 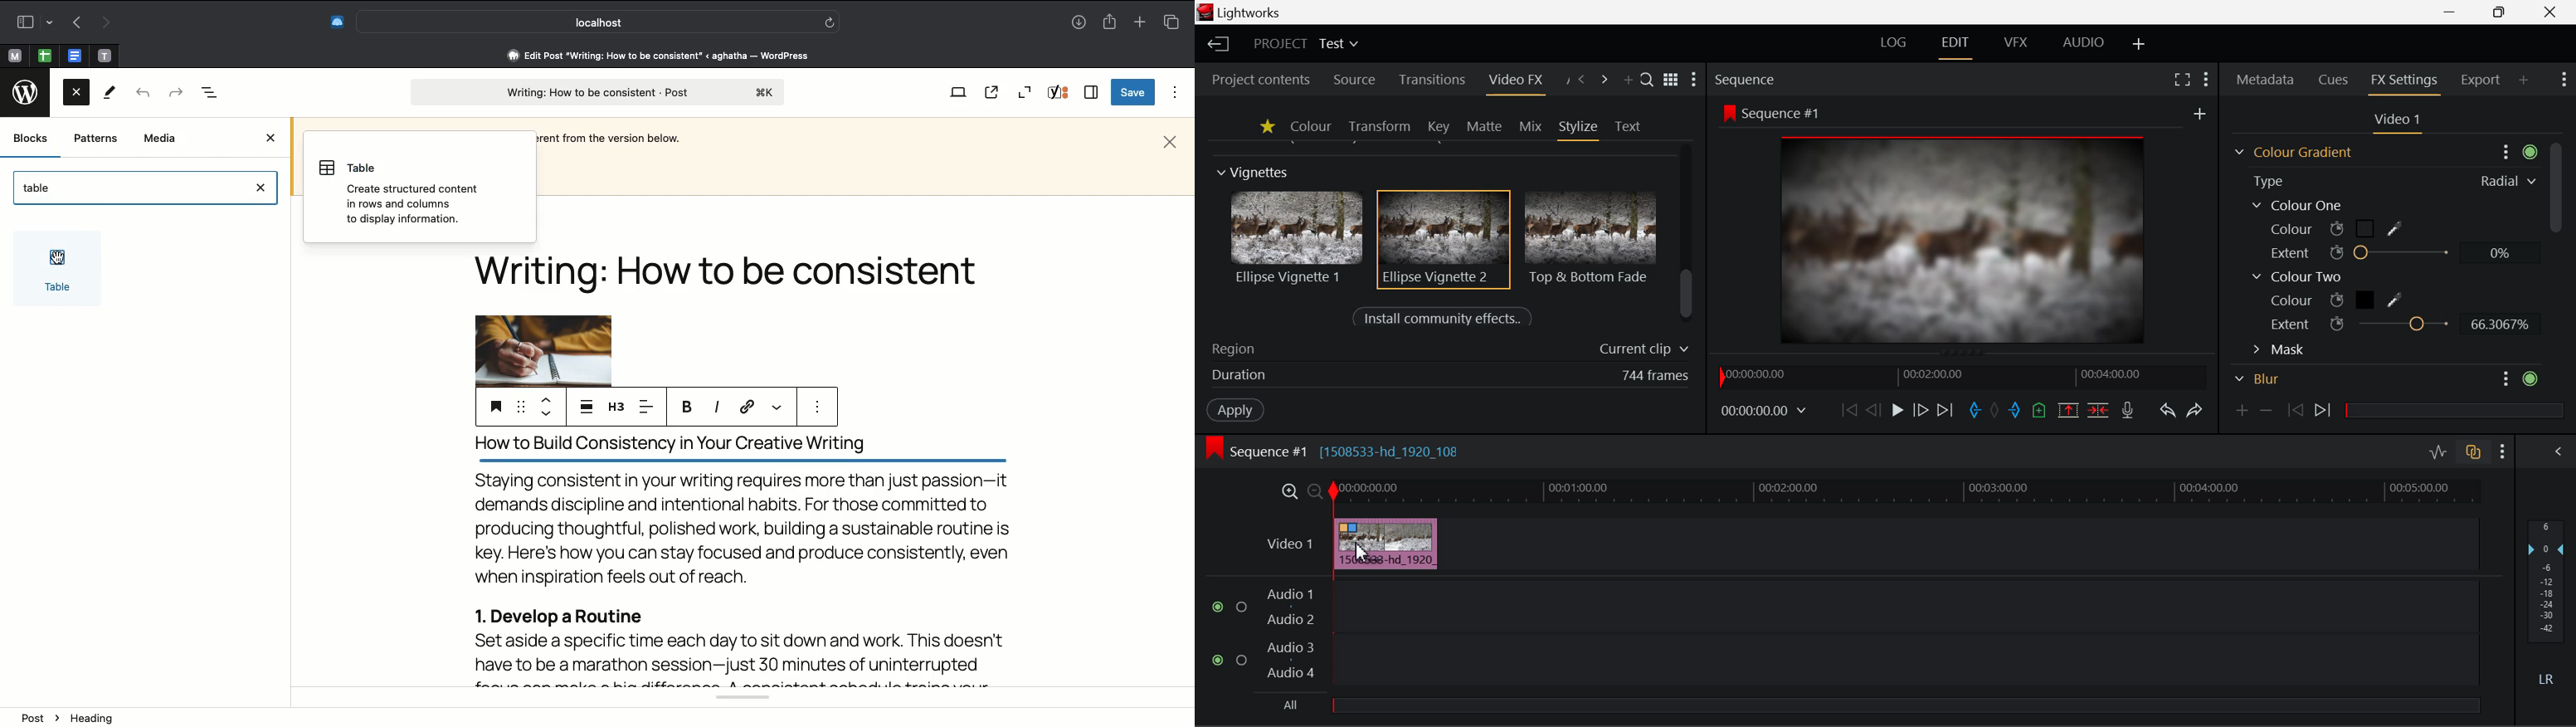 I want to click on Sequence #1 Edit Timeline, so click(x=1338, y=450).